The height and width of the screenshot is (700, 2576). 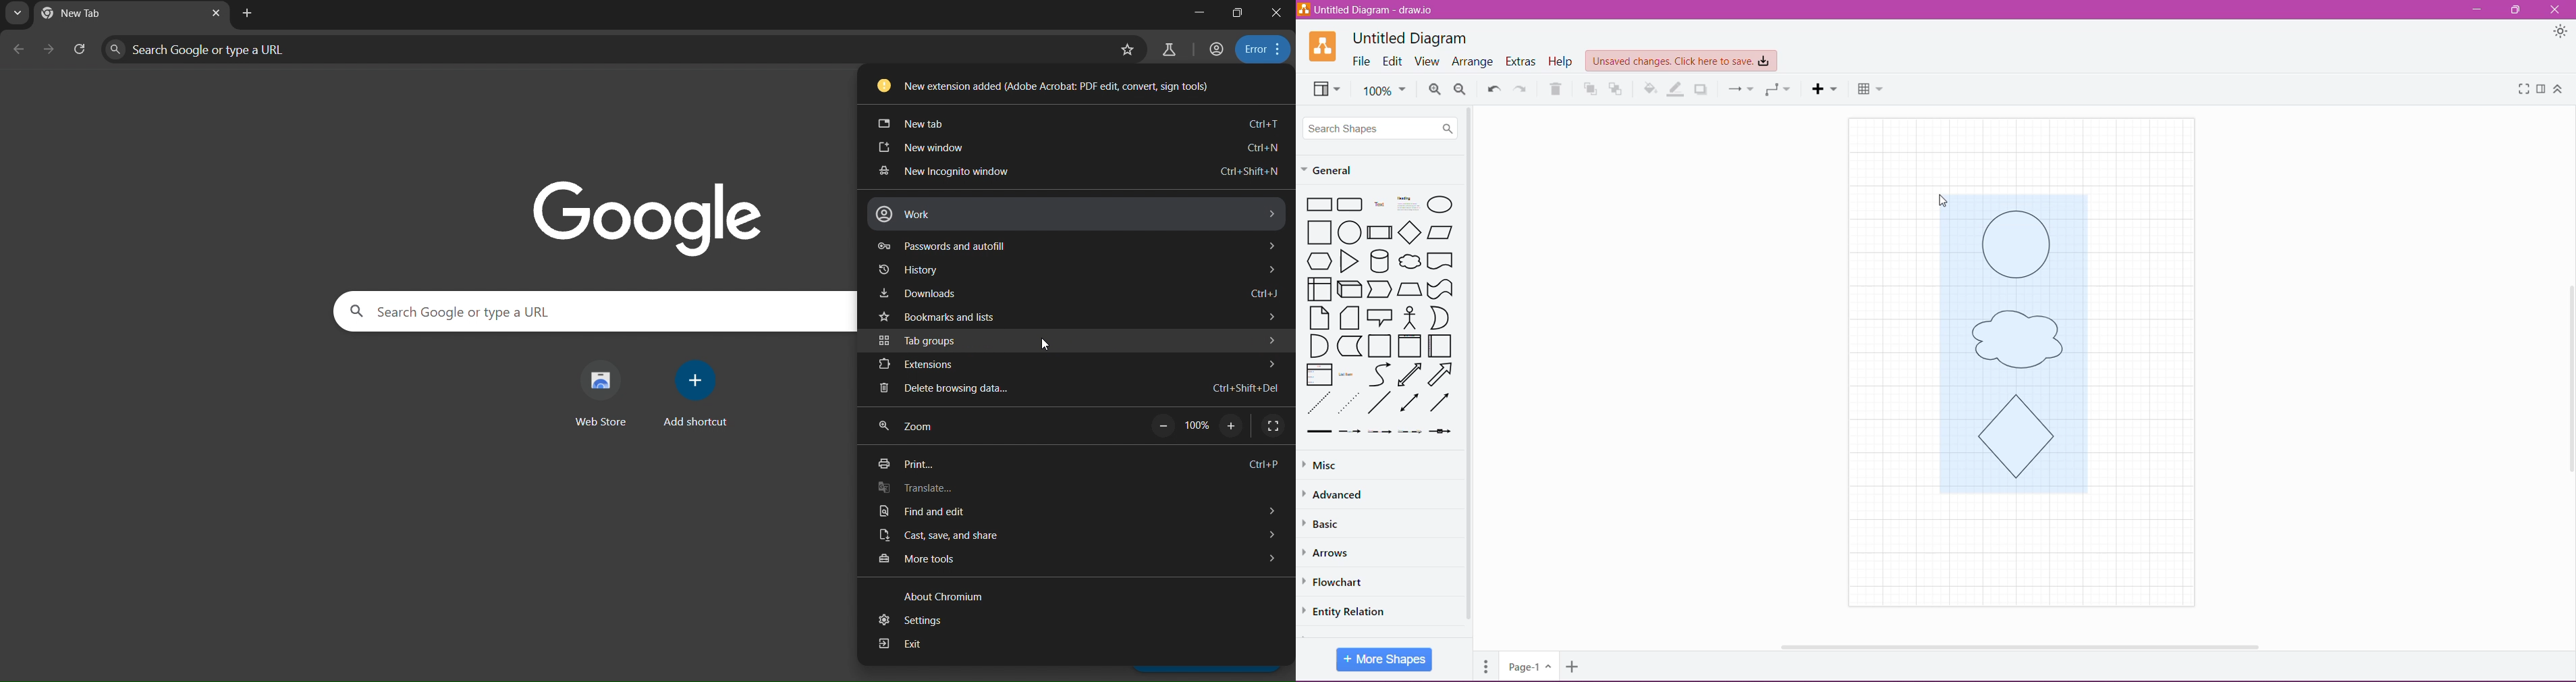 What do you see at coordinates (1484, 664) in the screenshot?
I see `Pages` at bounding box center [1484, 664].